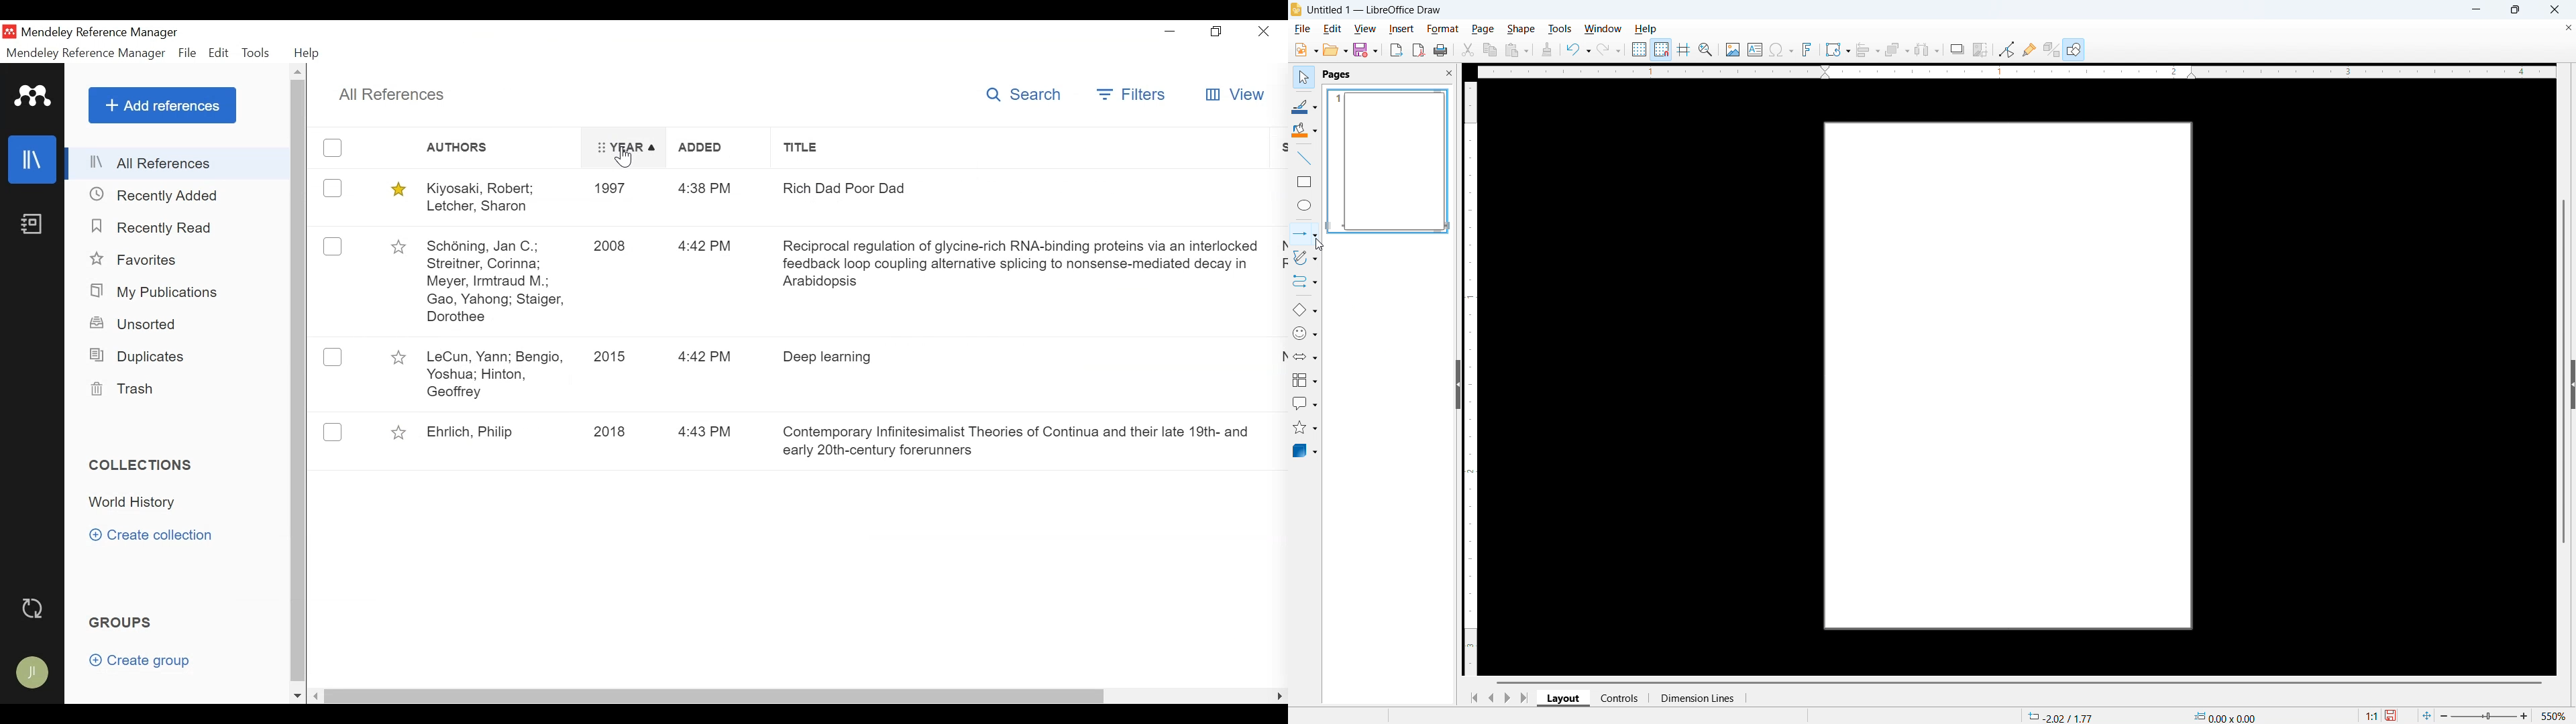 Image resolution: width=2576 pixels, height=728 pixels. Describe the element at coordinates (498, 375) in the screenshot. I see `LeCun, Yann; Bengio, Yoshua; Hinton, Geoffrey` at that location.